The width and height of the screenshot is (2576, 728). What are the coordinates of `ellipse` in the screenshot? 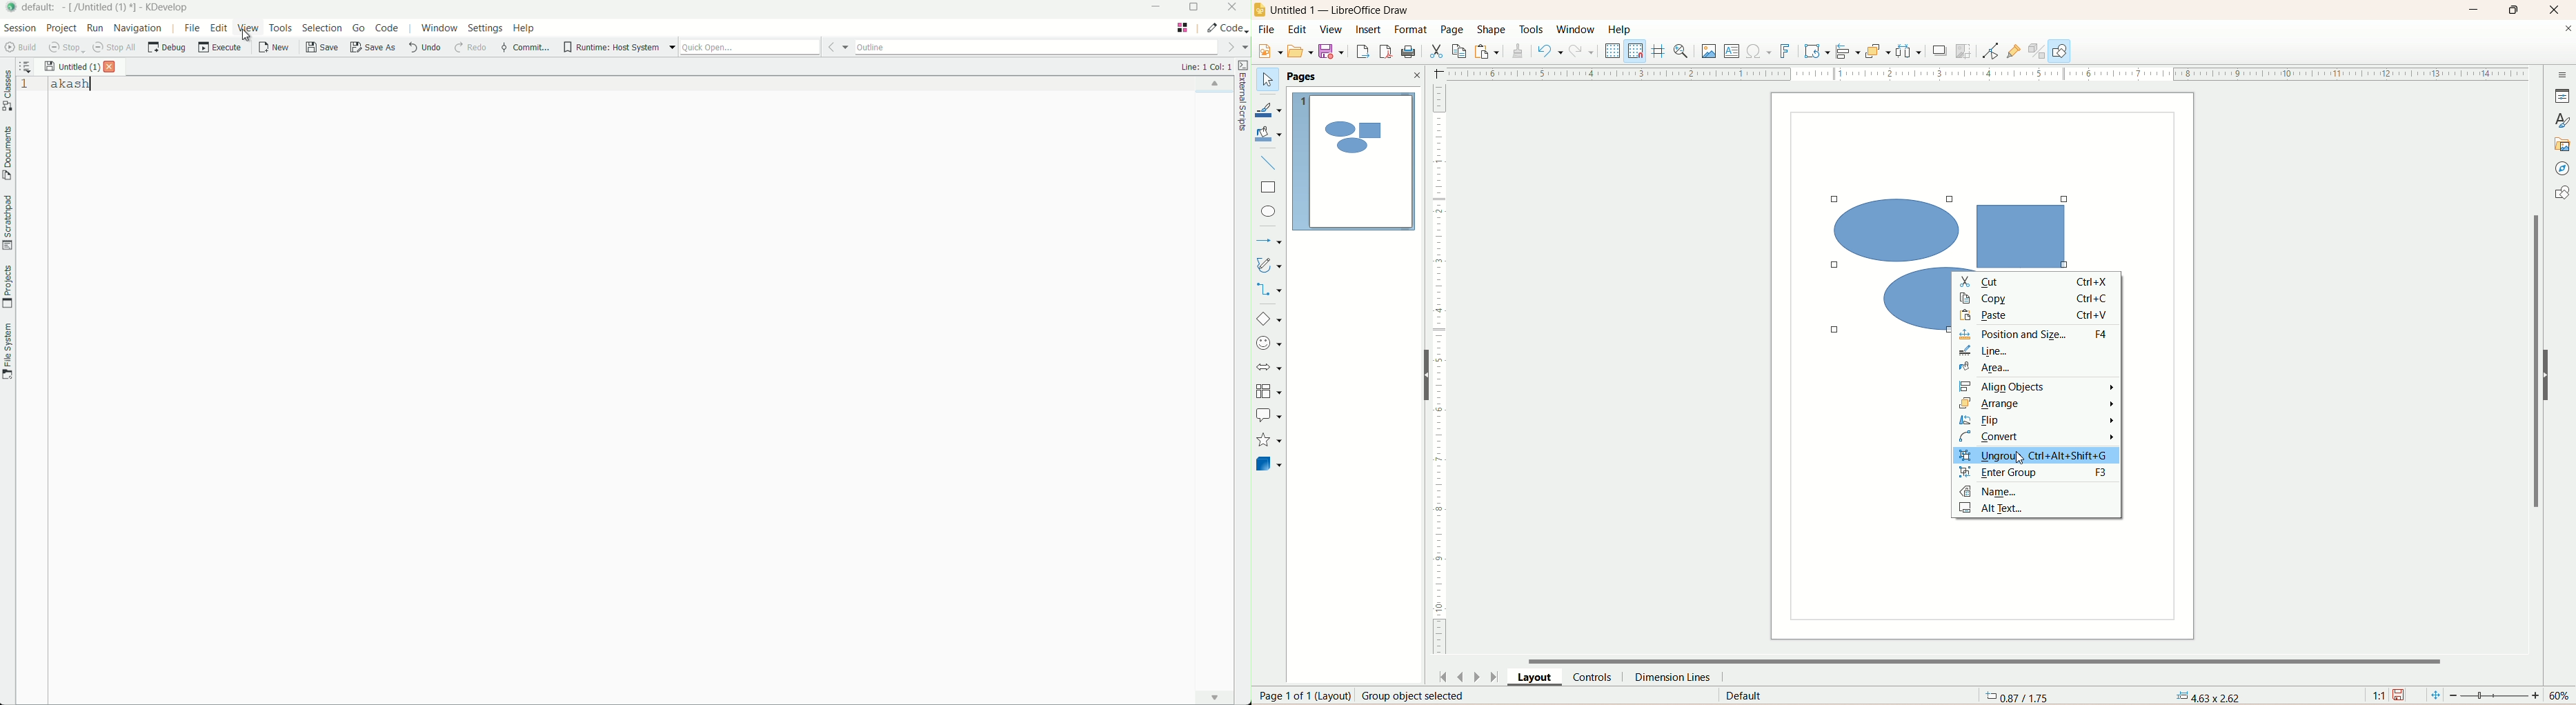 It's located at (1267, 212).